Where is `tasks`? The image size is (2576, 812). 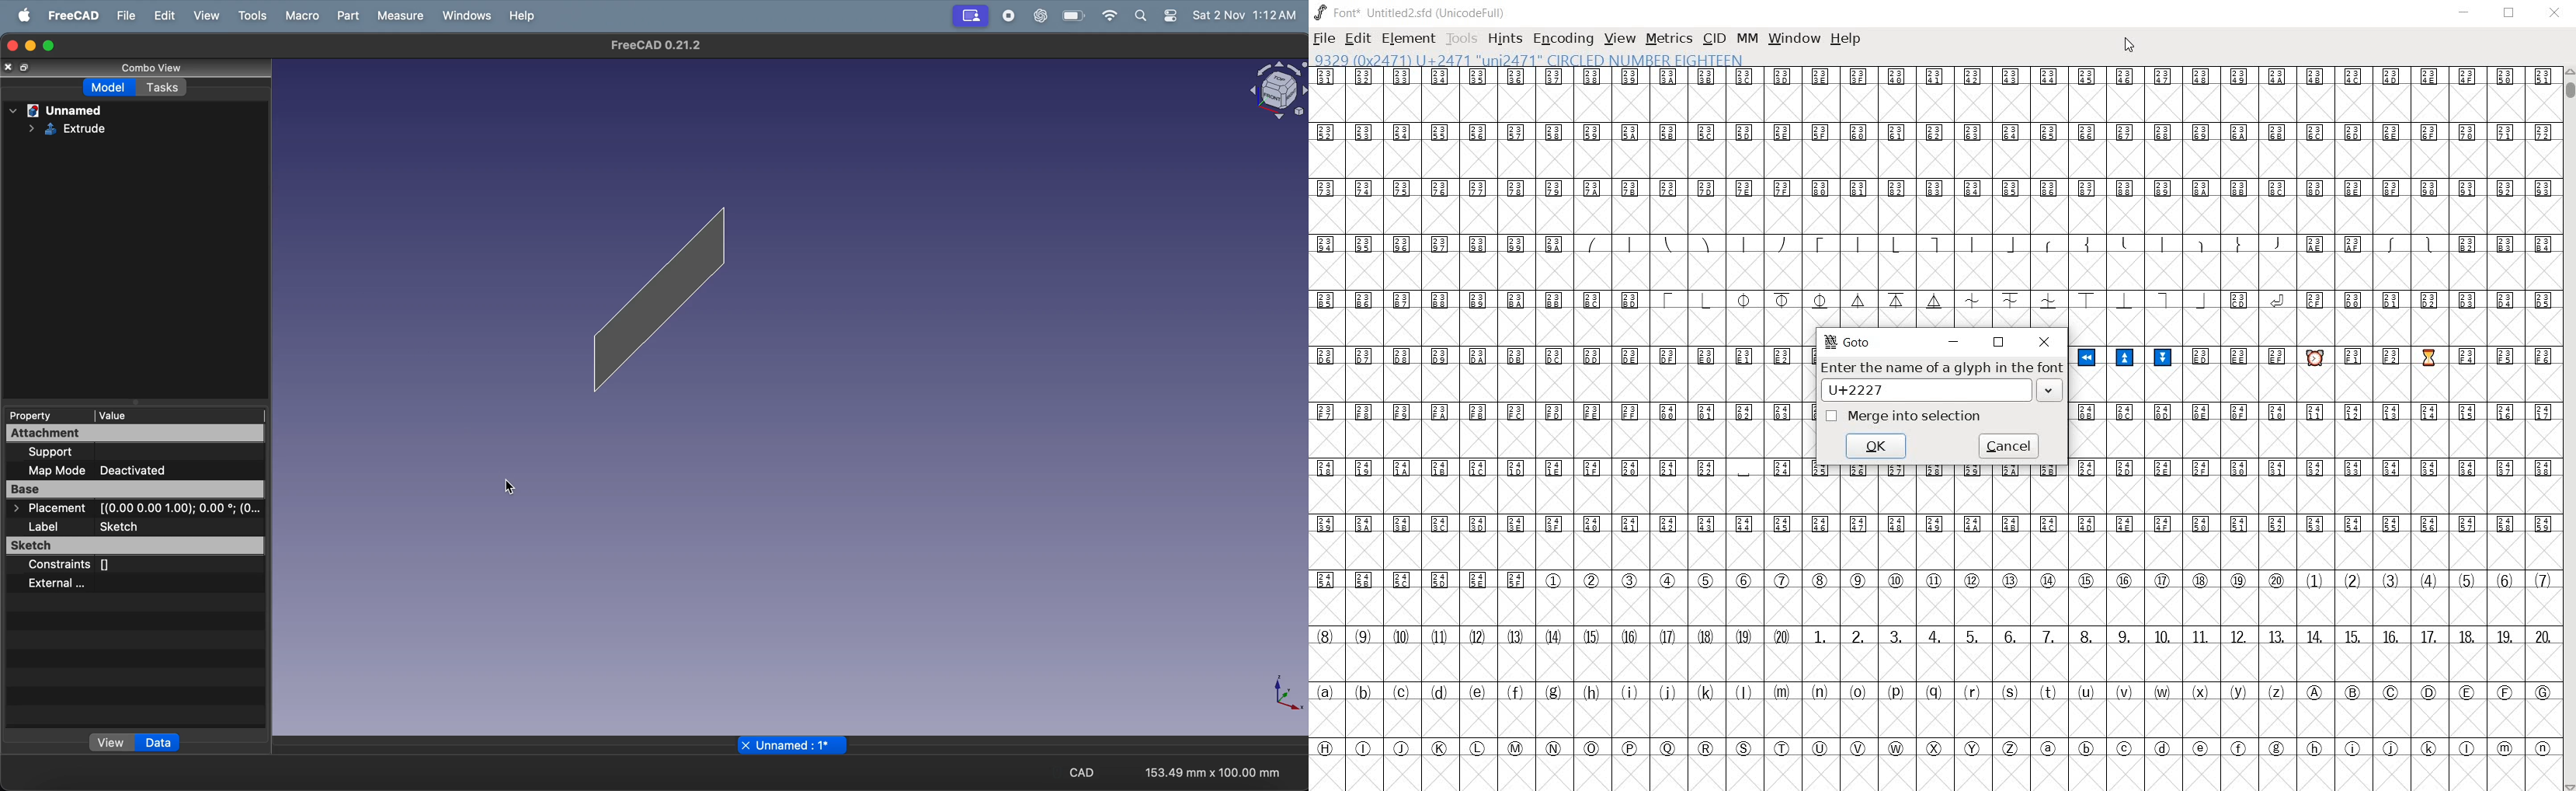 tasks is located at coordinates (162, 87).